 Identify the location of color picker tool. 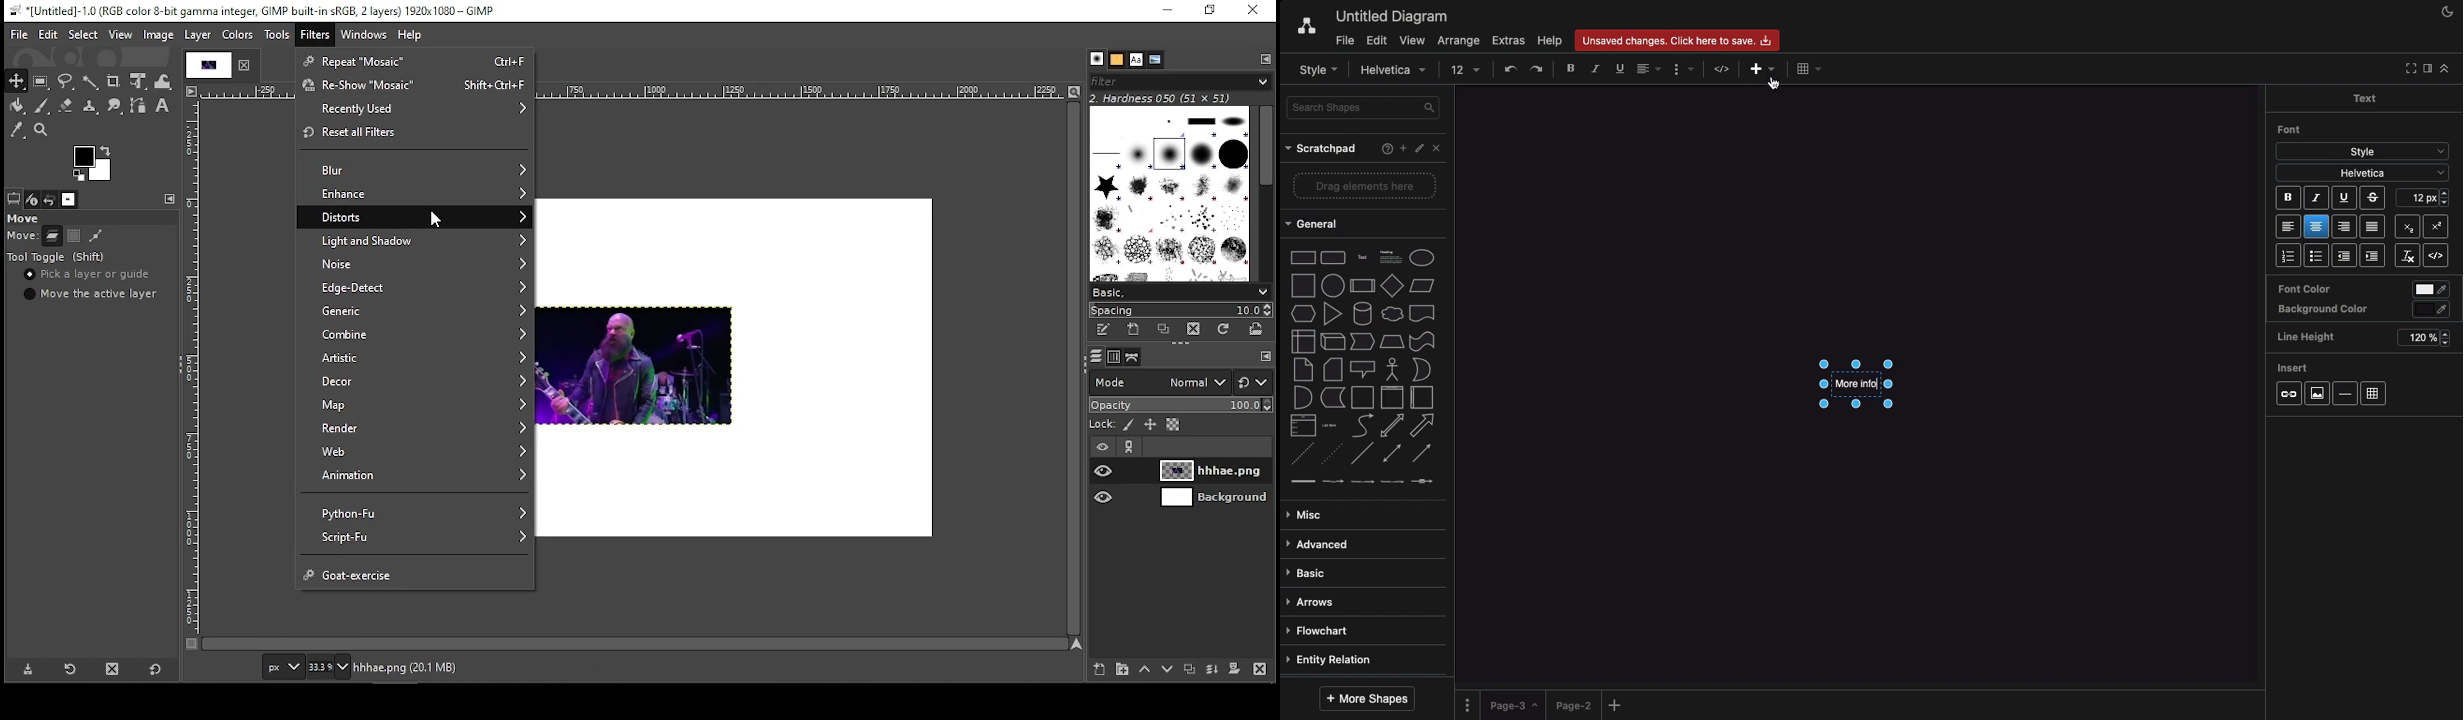
(17, 131).